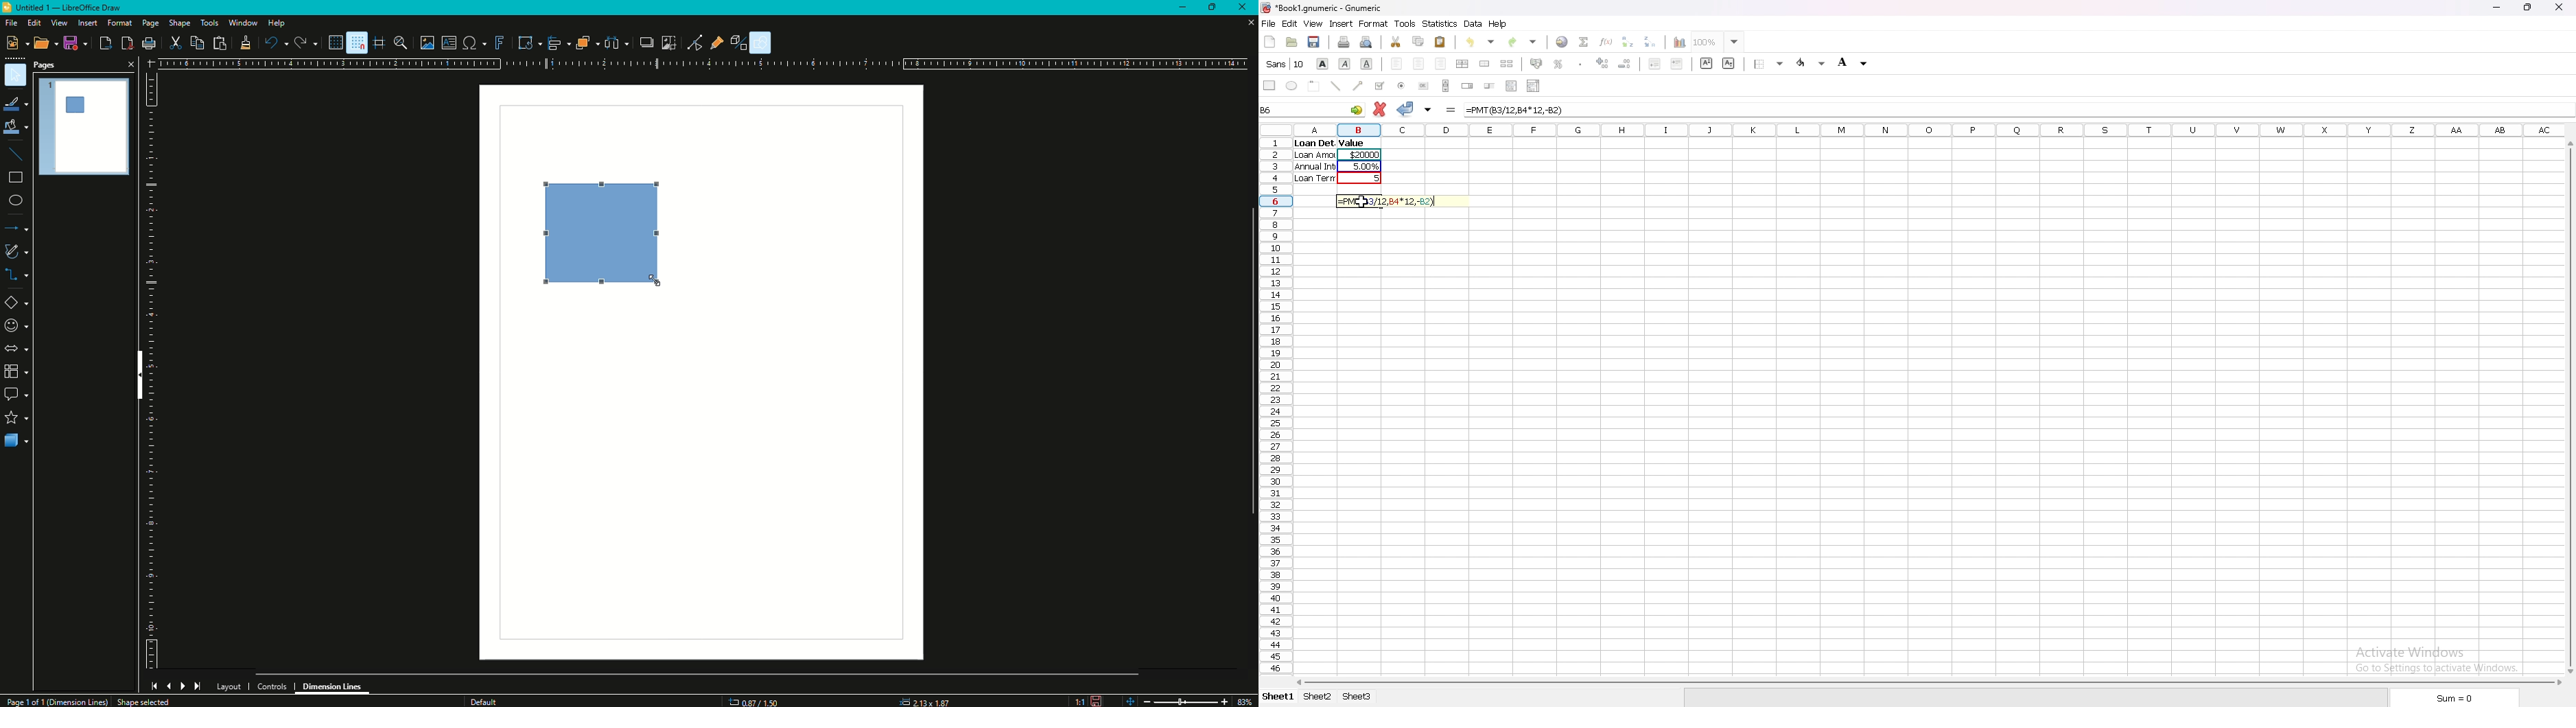  Describe the element at coordinates (721, 43) in the screenshot. I see `Show Gluepoint Function` at that location.